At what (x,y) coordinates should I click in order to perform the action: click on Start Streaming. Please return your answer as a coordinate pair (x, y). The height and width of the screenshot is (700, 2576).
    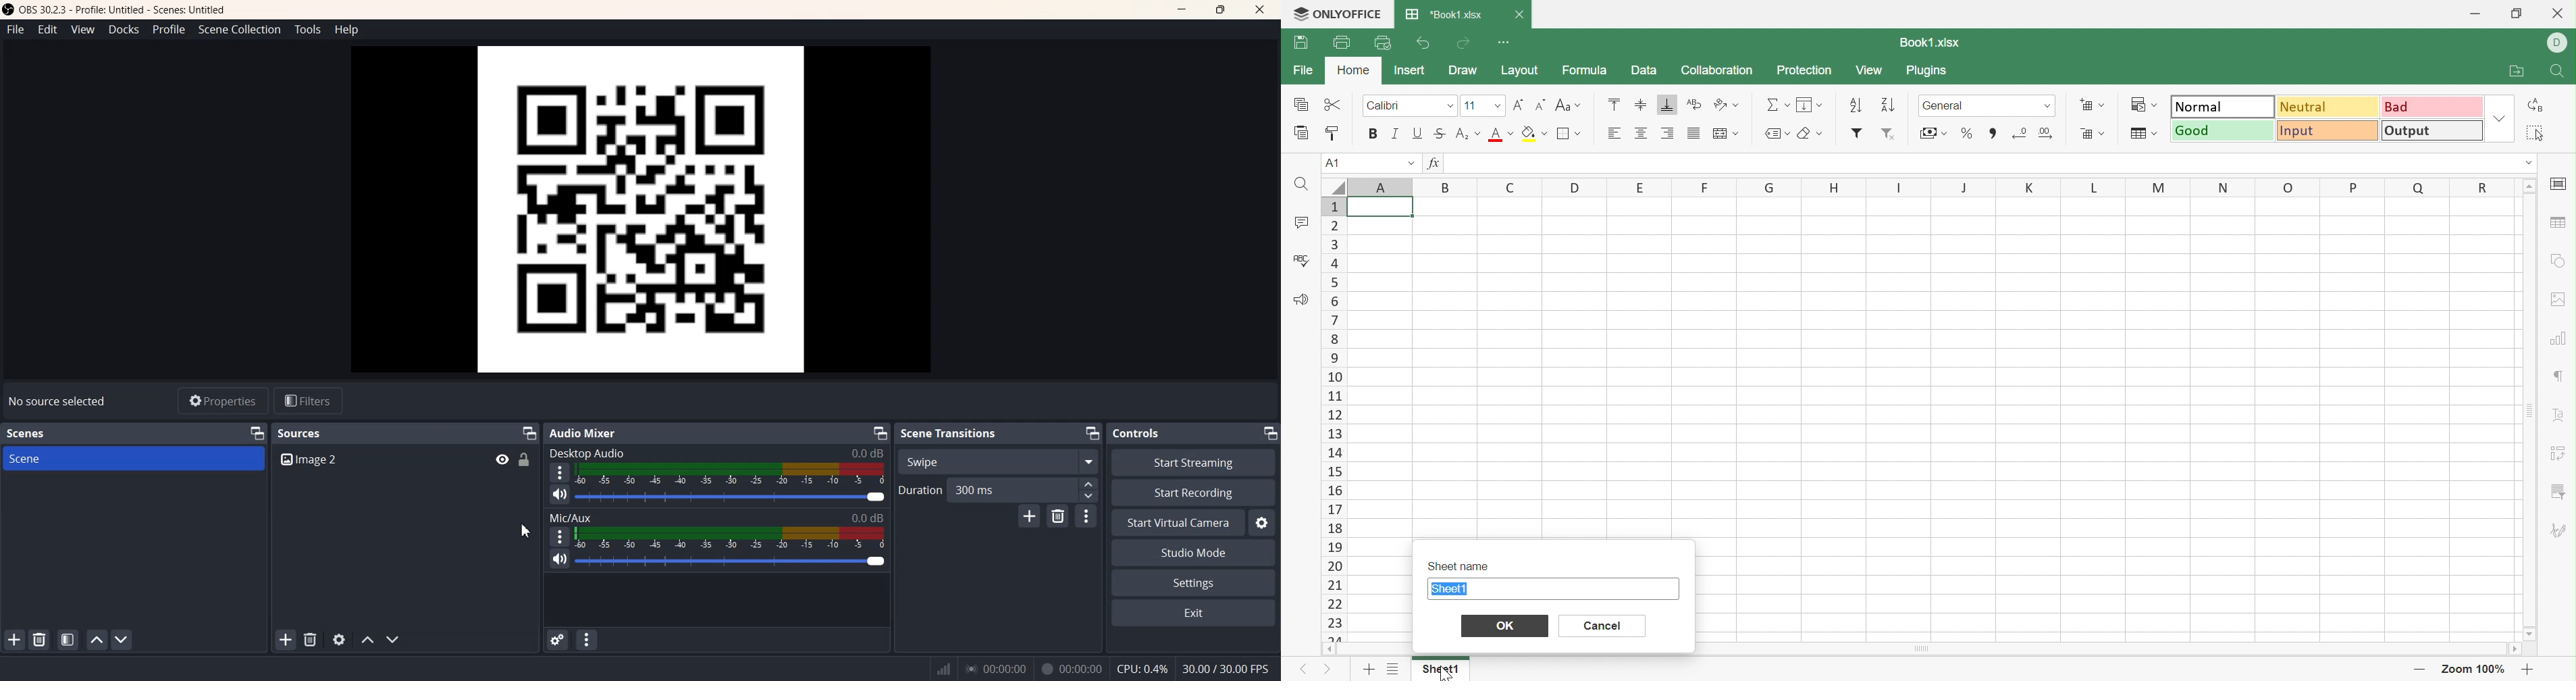
    Looking at the image, I should click on (1193, 461).